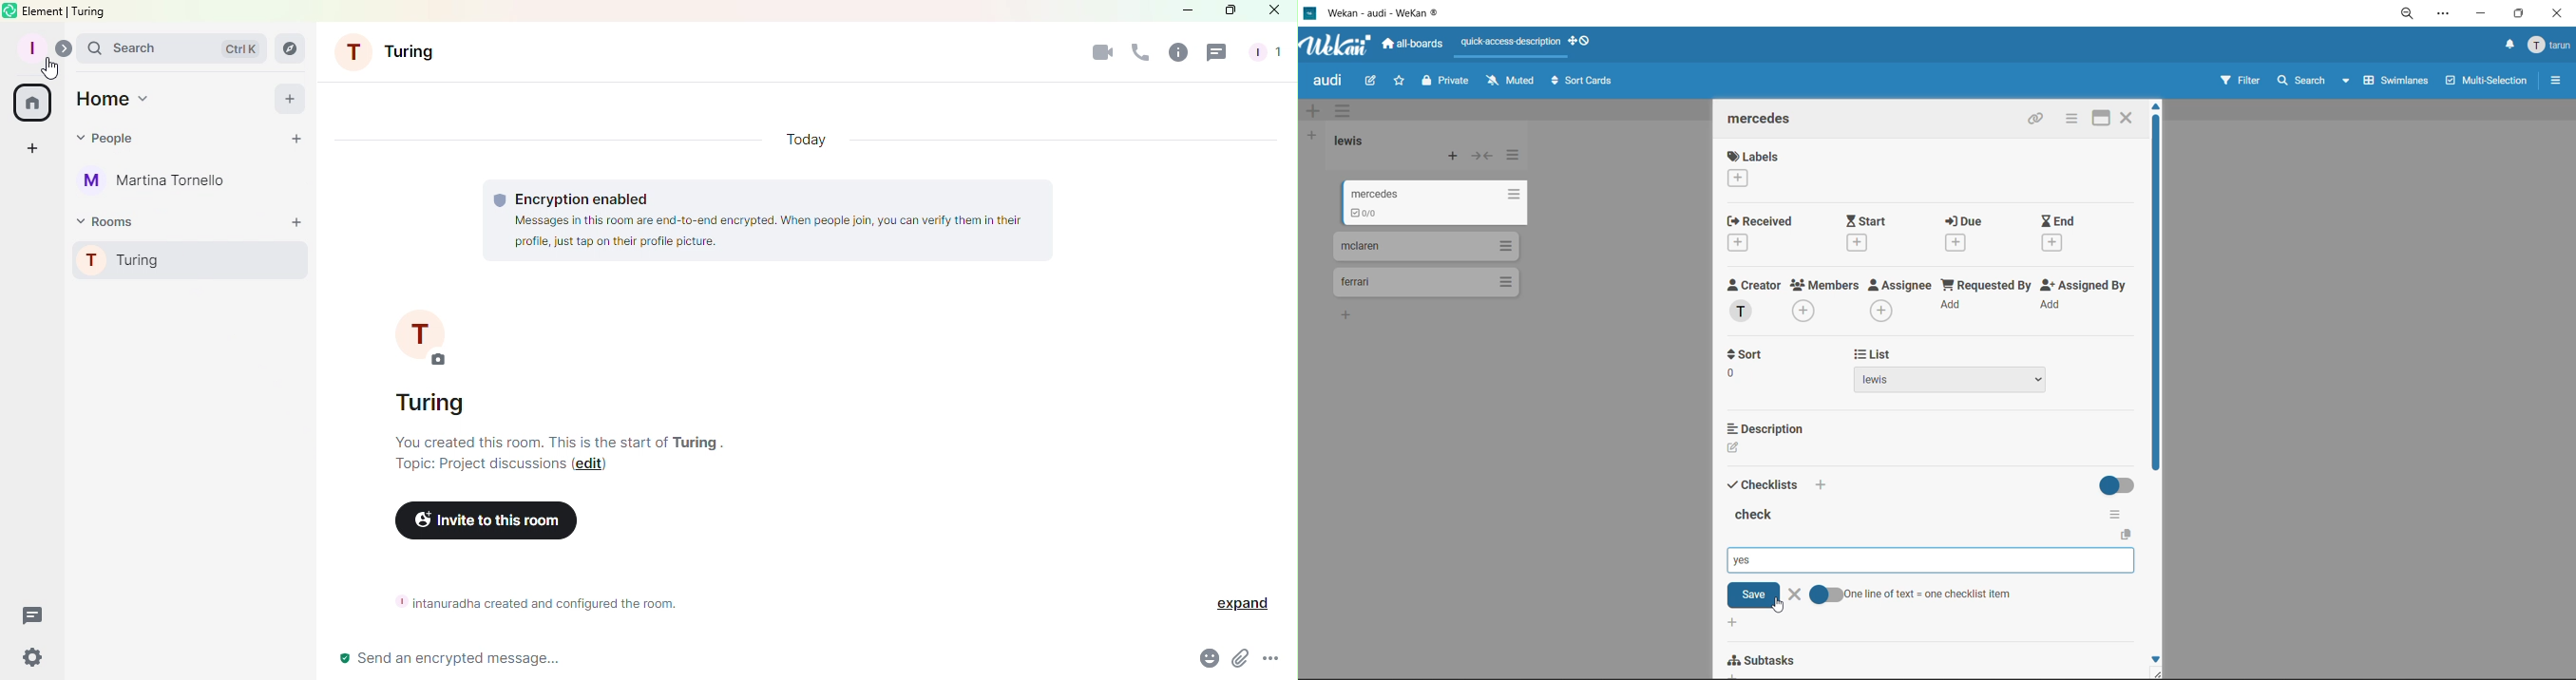  I want to click on card actions, so click(2069, 120).